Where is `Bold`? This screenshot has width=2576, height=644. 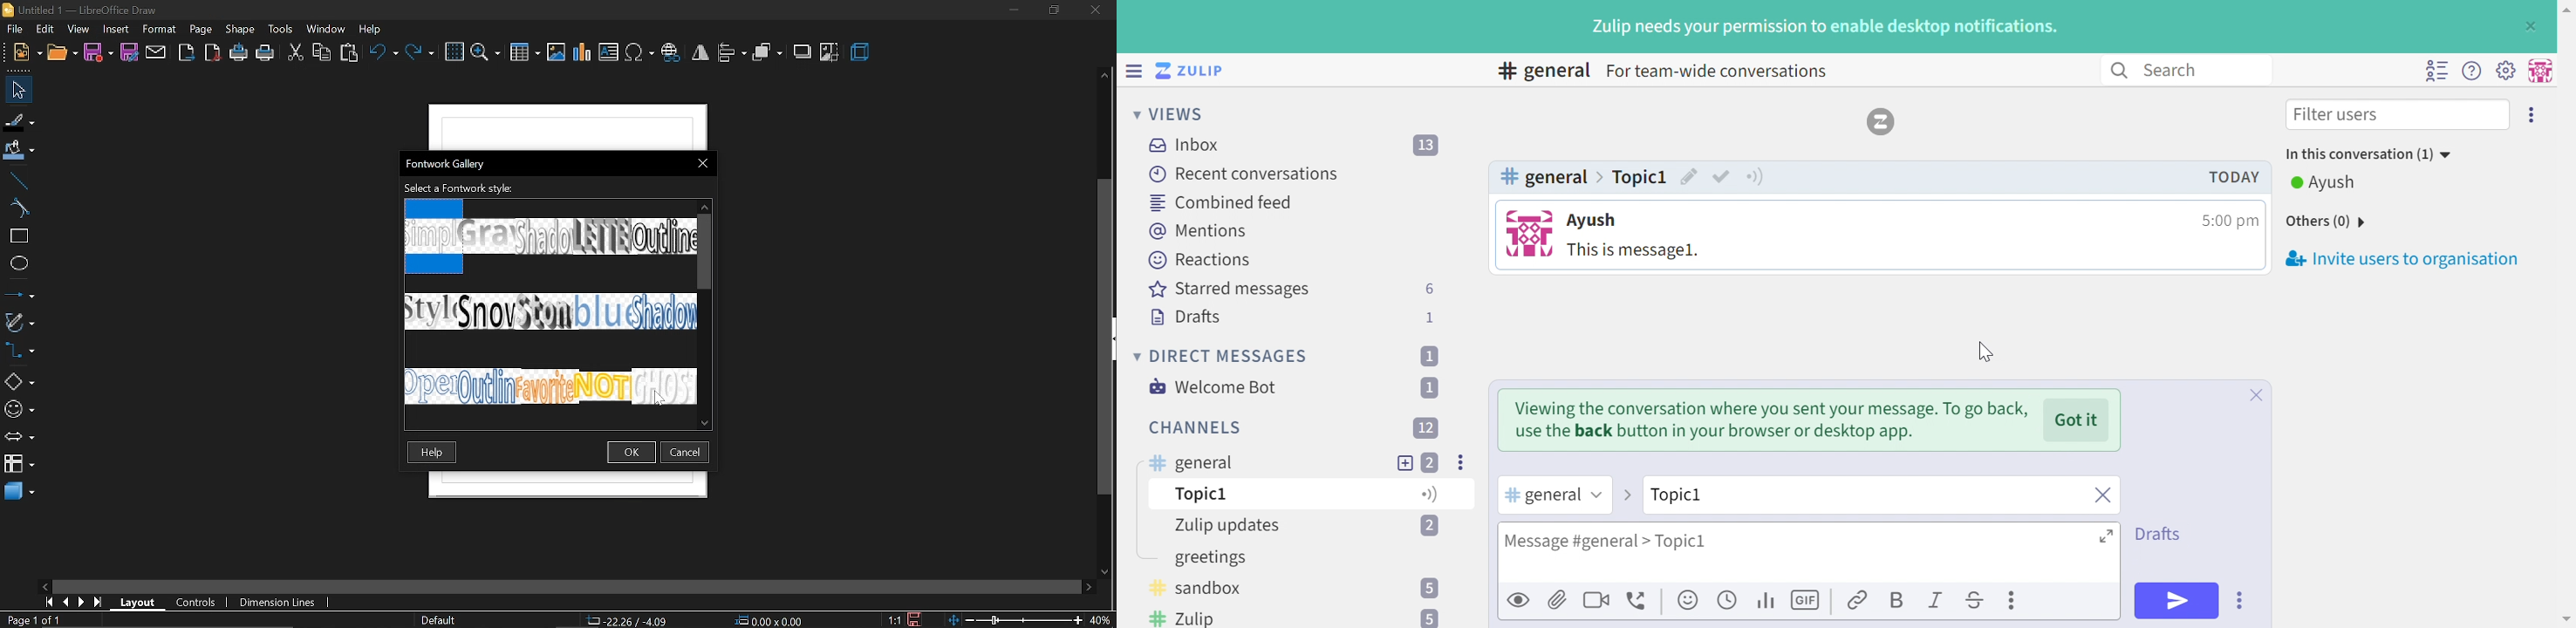
Bold is located at coordinates (1896, 601).